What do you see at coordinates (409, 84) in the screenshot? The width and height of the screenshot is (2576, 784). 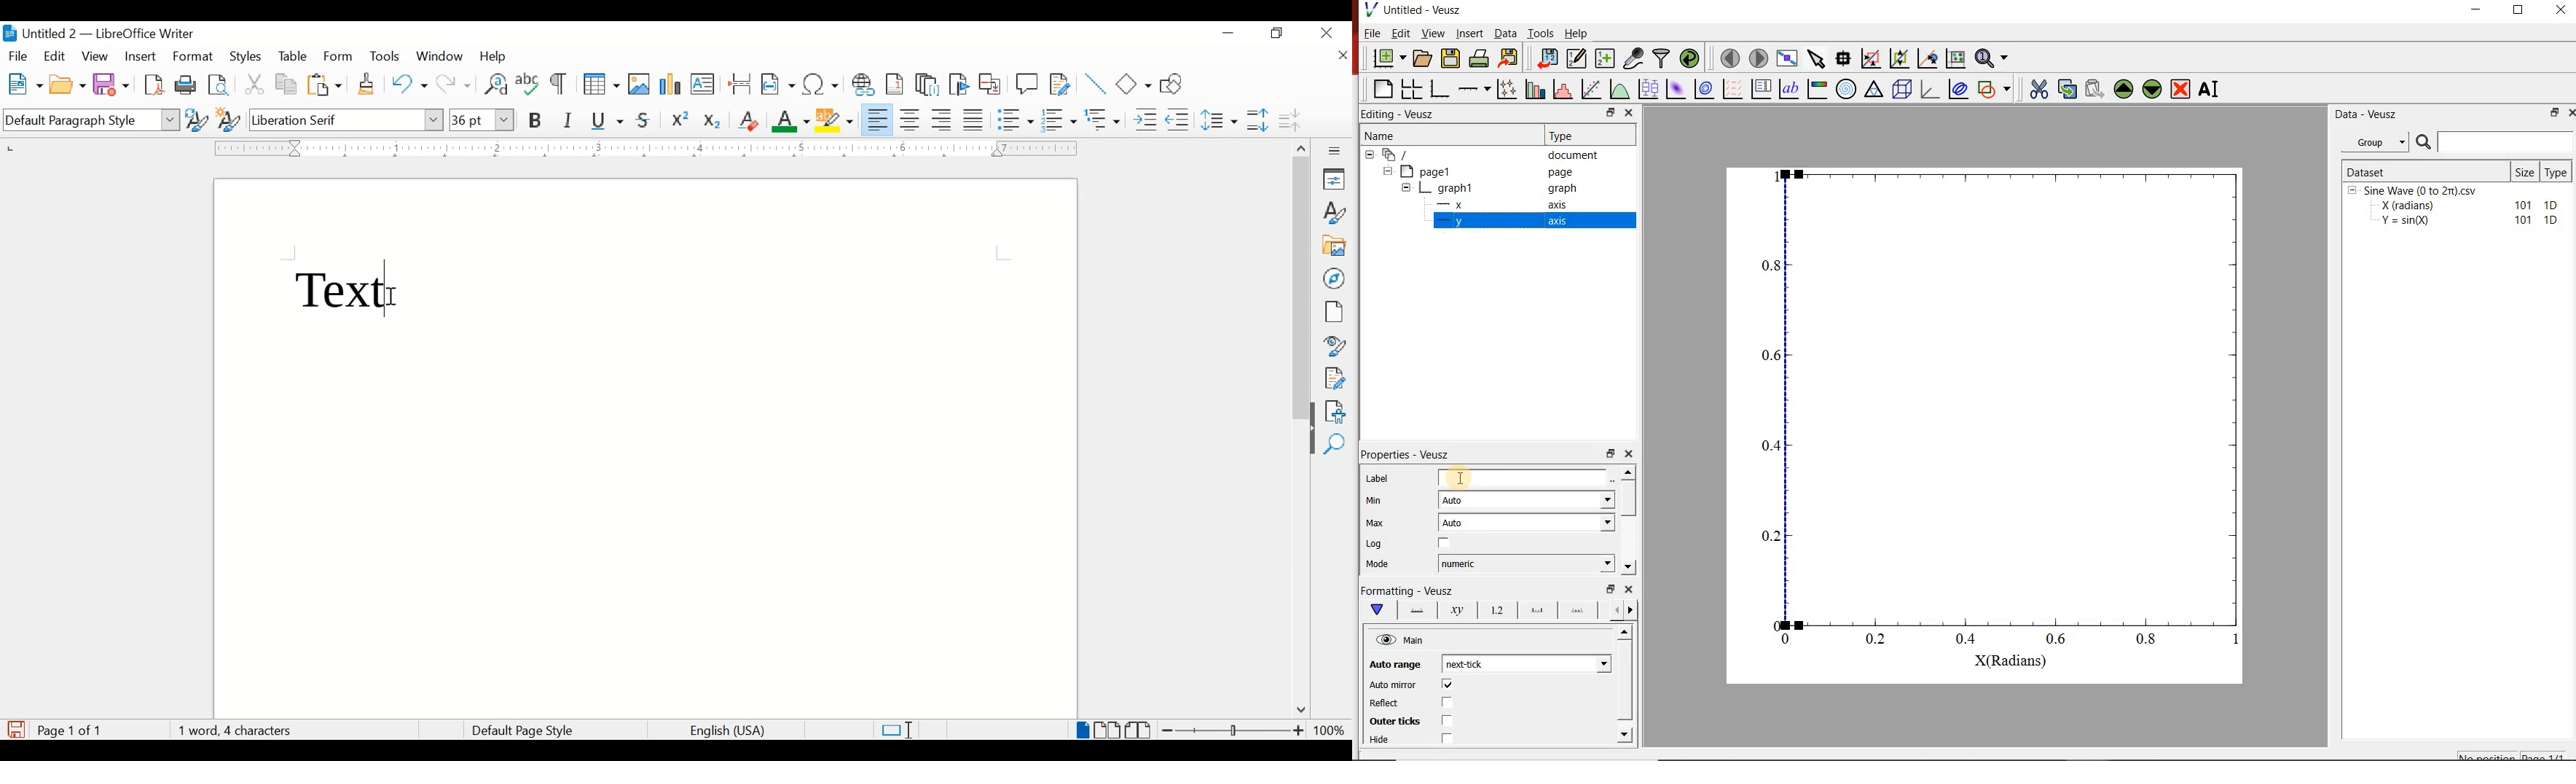 I see `undo` at bounding box center [409, 84].